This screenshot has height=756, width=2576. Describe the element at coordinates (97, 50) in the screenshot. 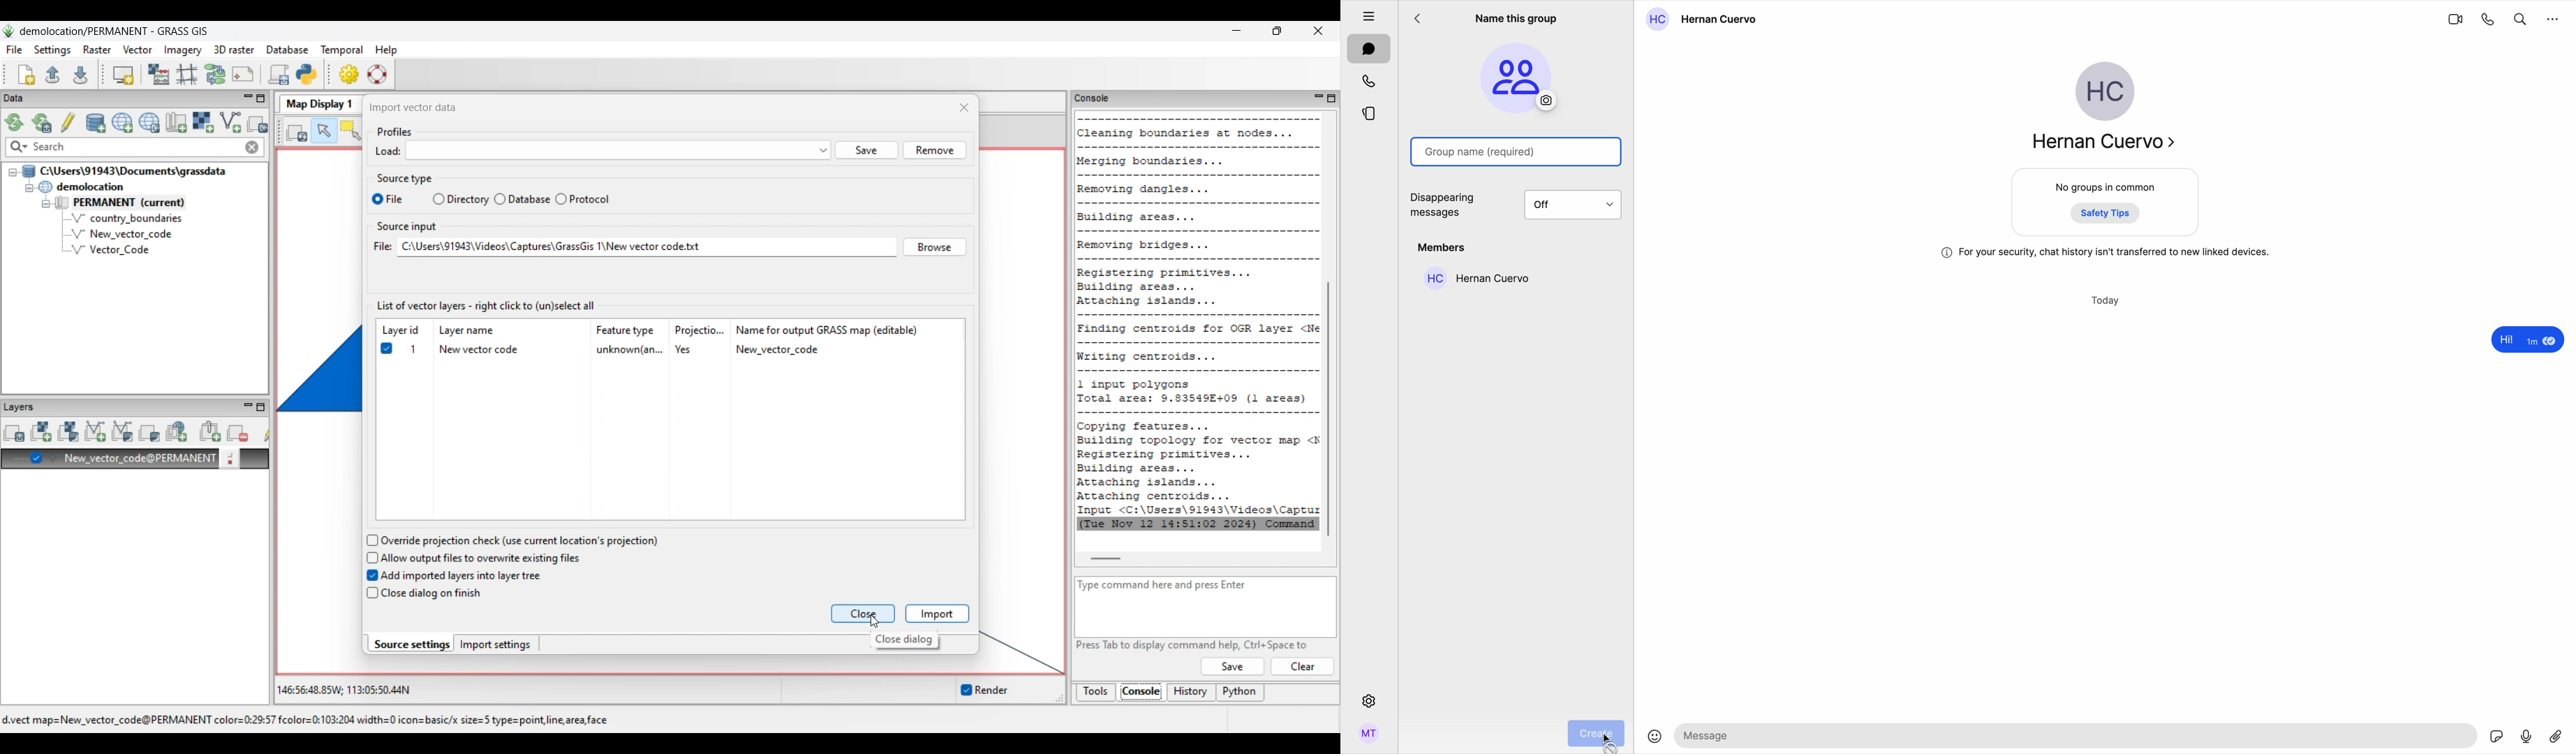

I see `Raster menu` at that location.